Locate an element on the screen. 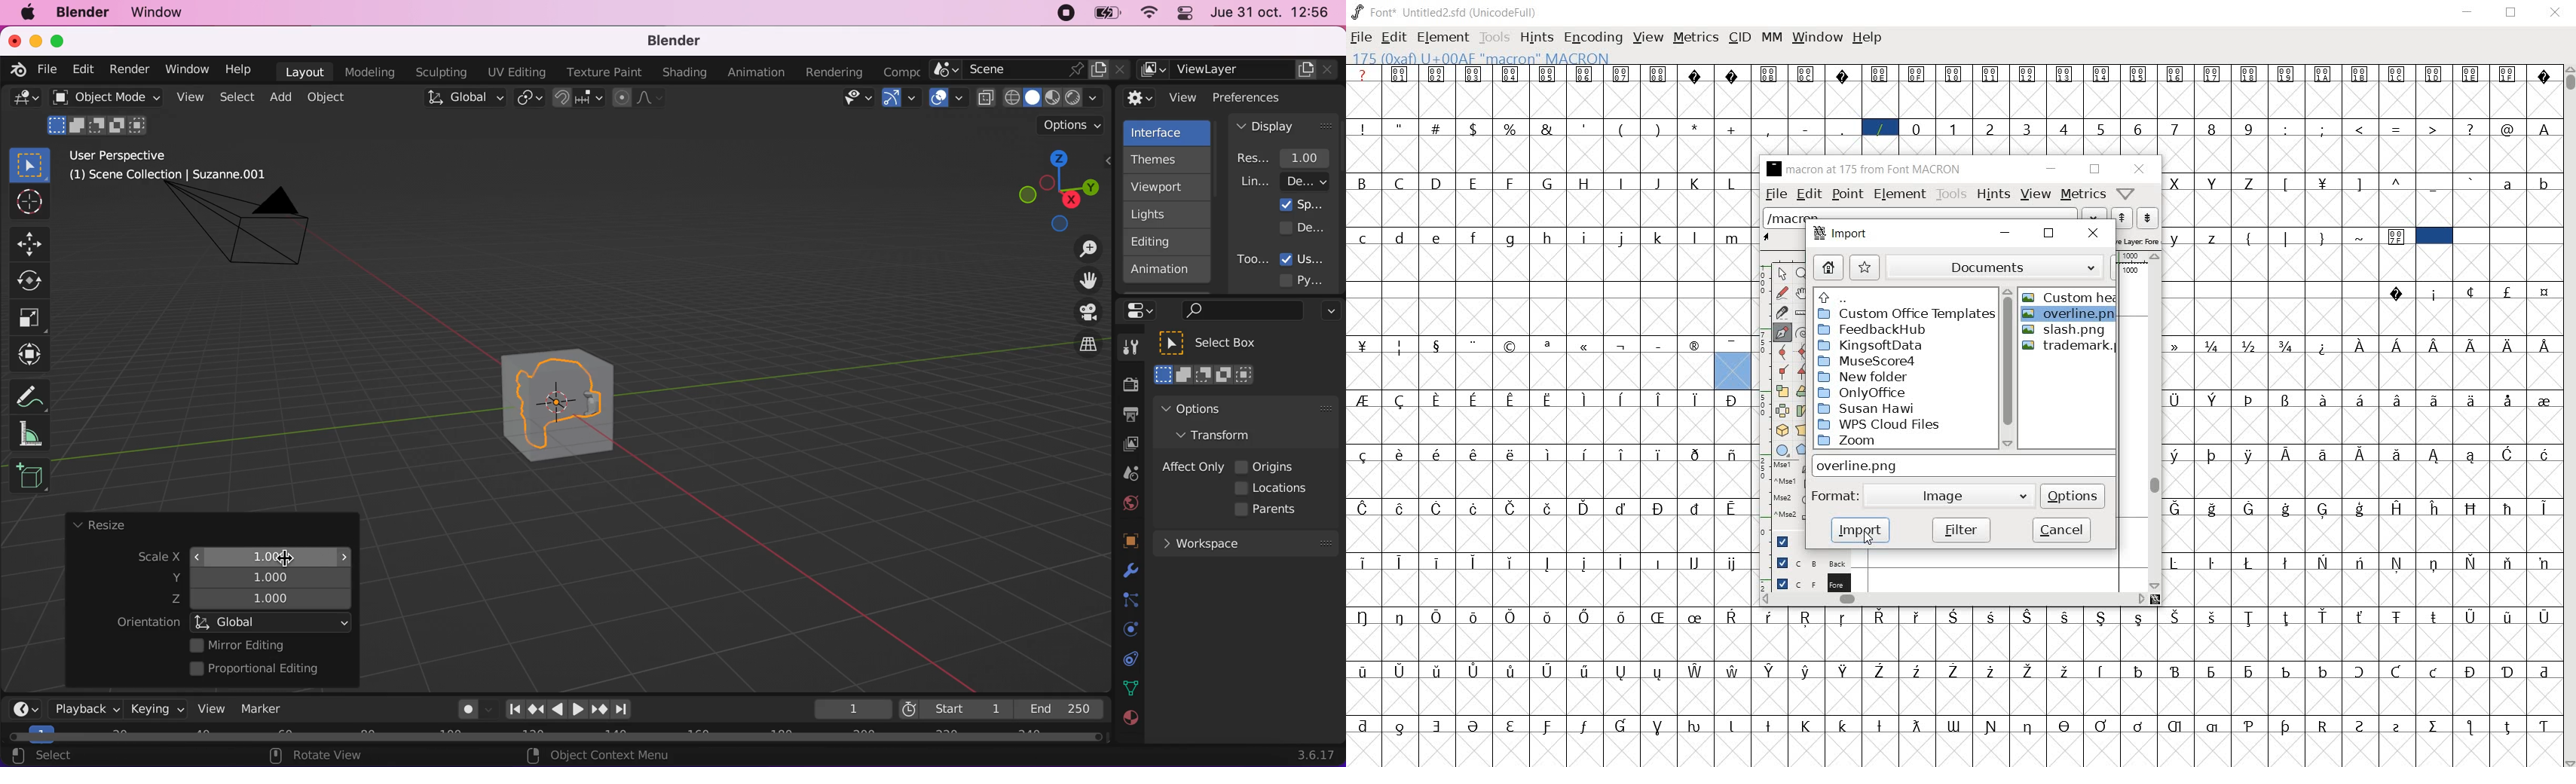  blender is located at coordinates (667, 42).